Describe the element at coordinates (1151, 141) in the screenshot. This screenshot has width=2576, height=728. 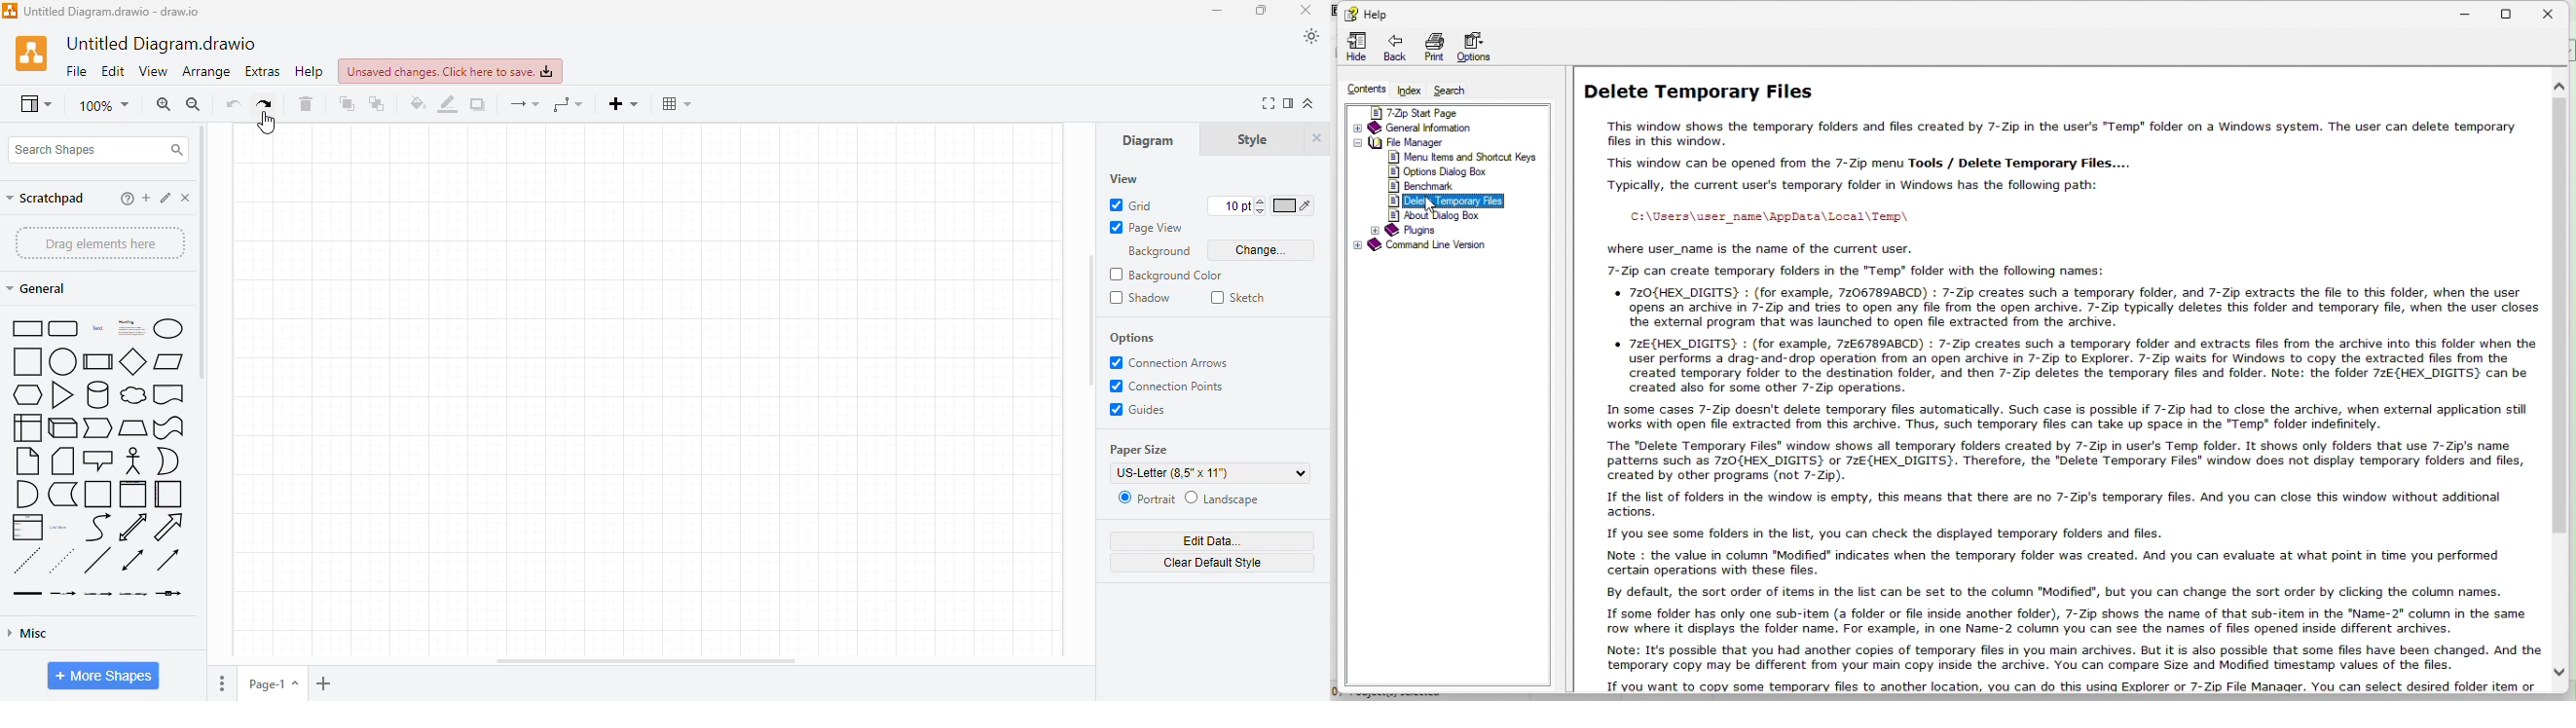
I see `diagram` at that location.